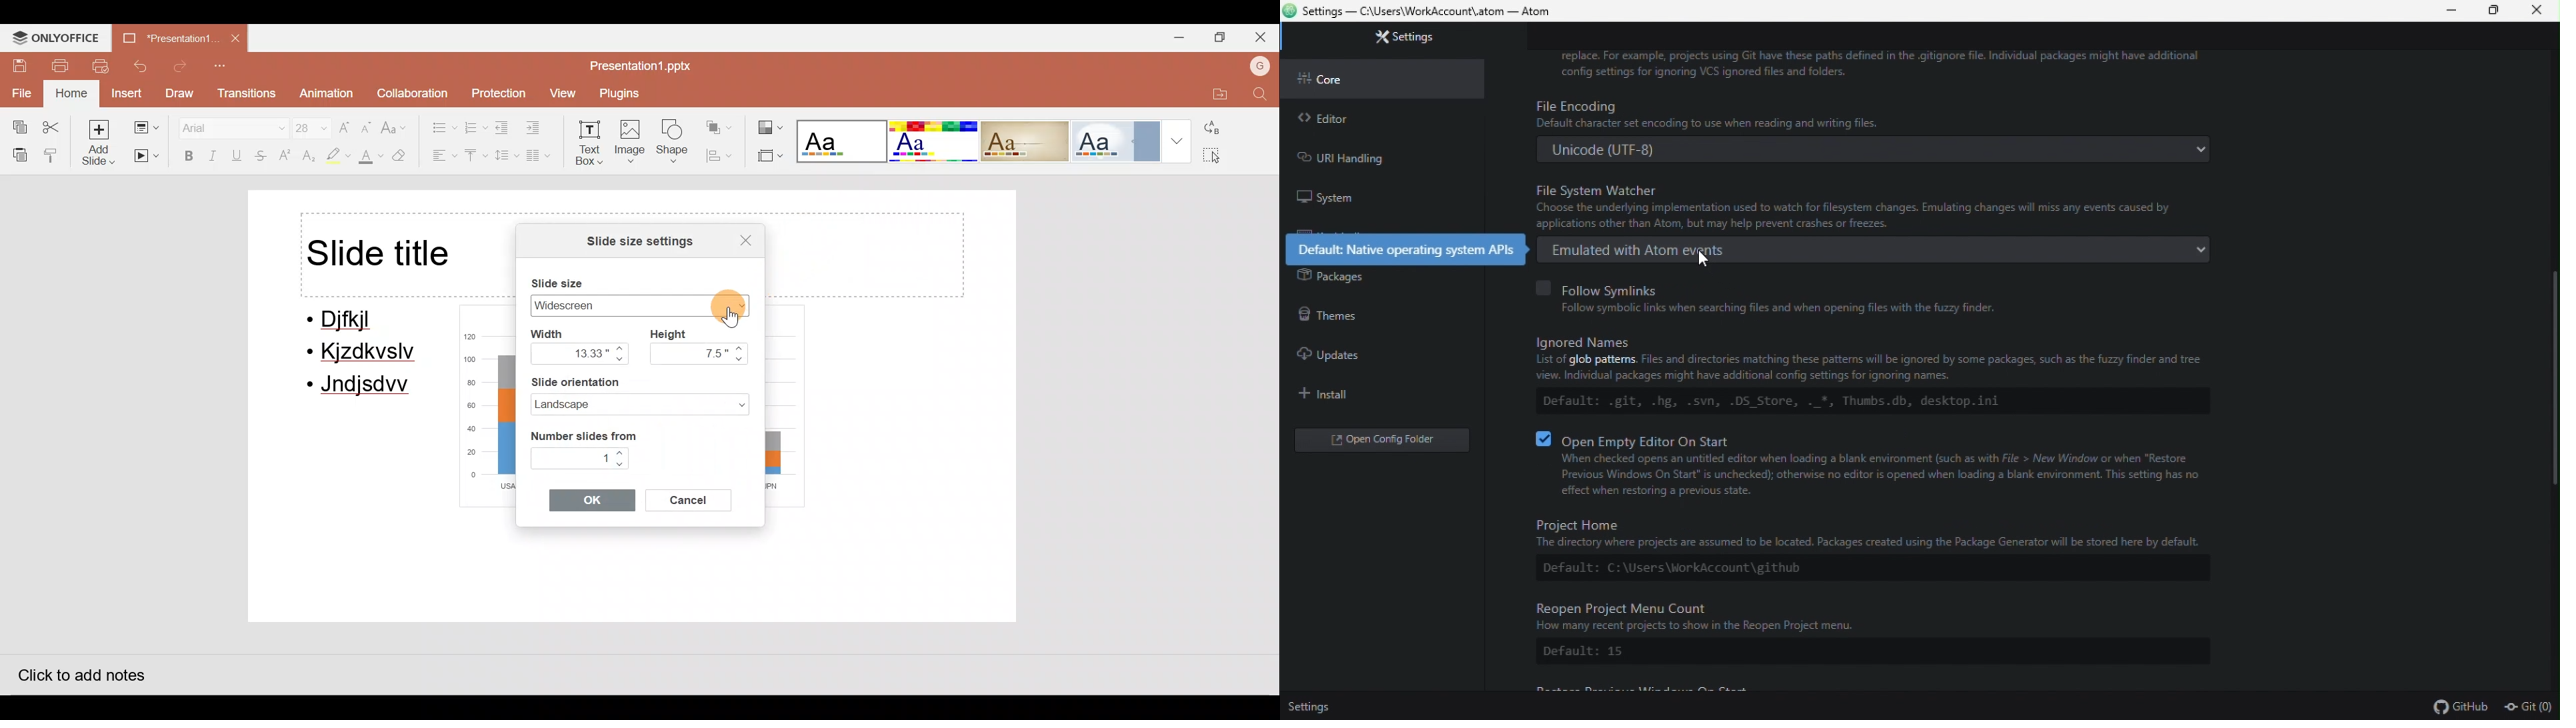 The image size is (2576, 728). Describe the element at coordinates (335, 157) in the screenshot. I see `Highlight color` at that location.